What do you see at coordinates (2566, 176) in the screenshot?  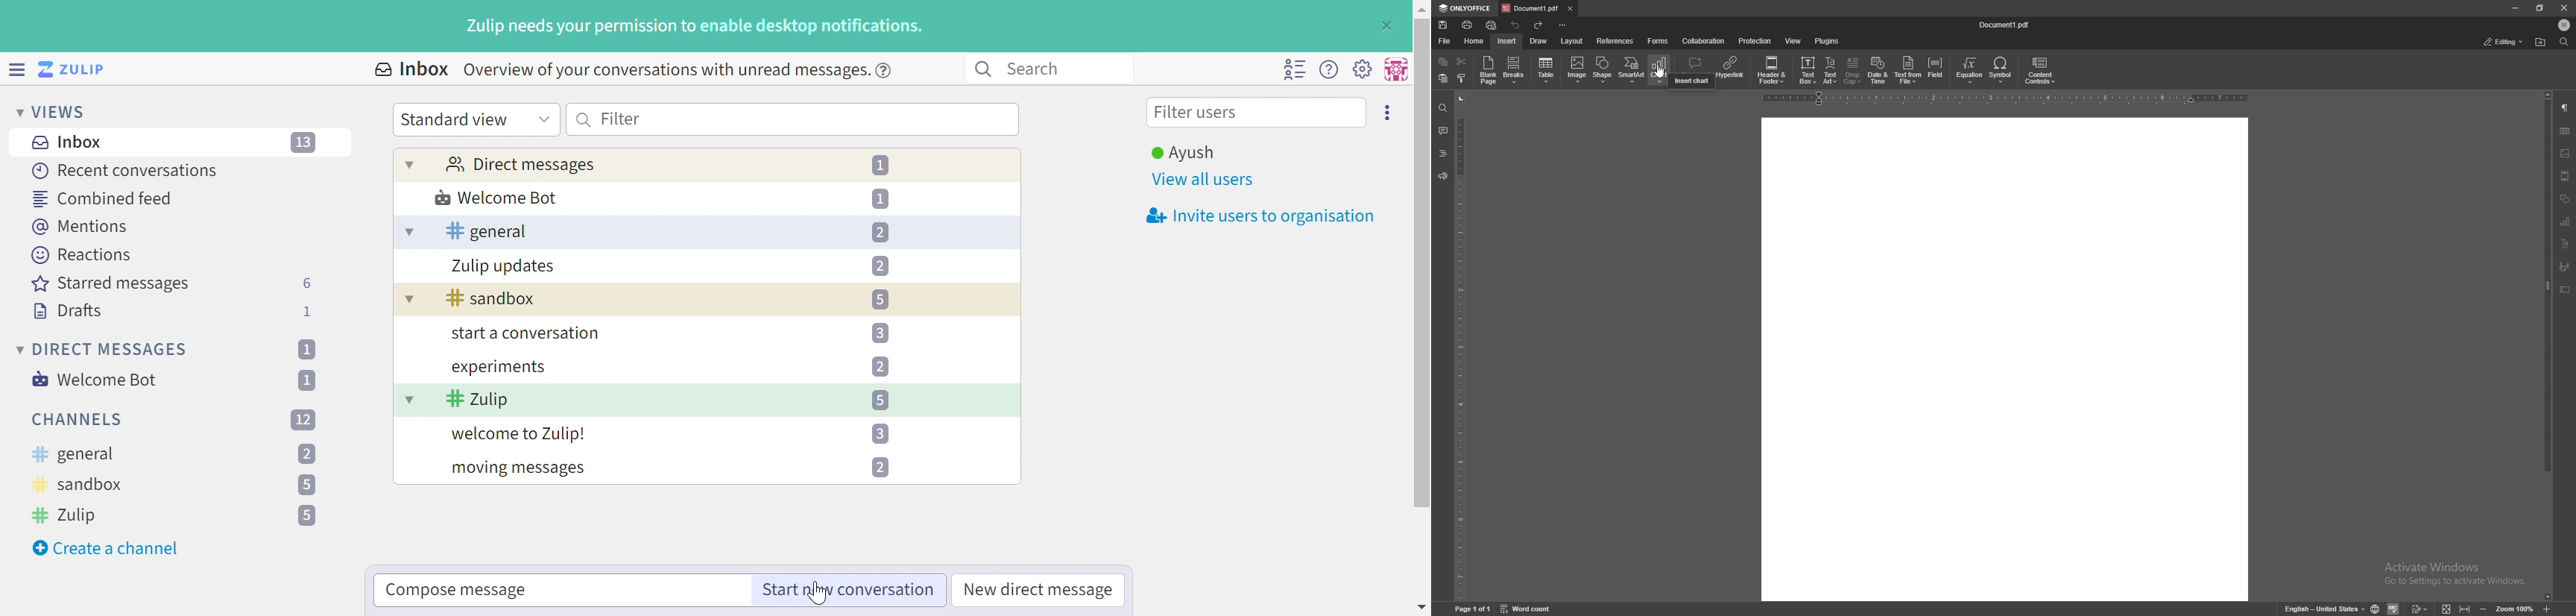 I see `header/footer` at bounding box center [2566, 176].